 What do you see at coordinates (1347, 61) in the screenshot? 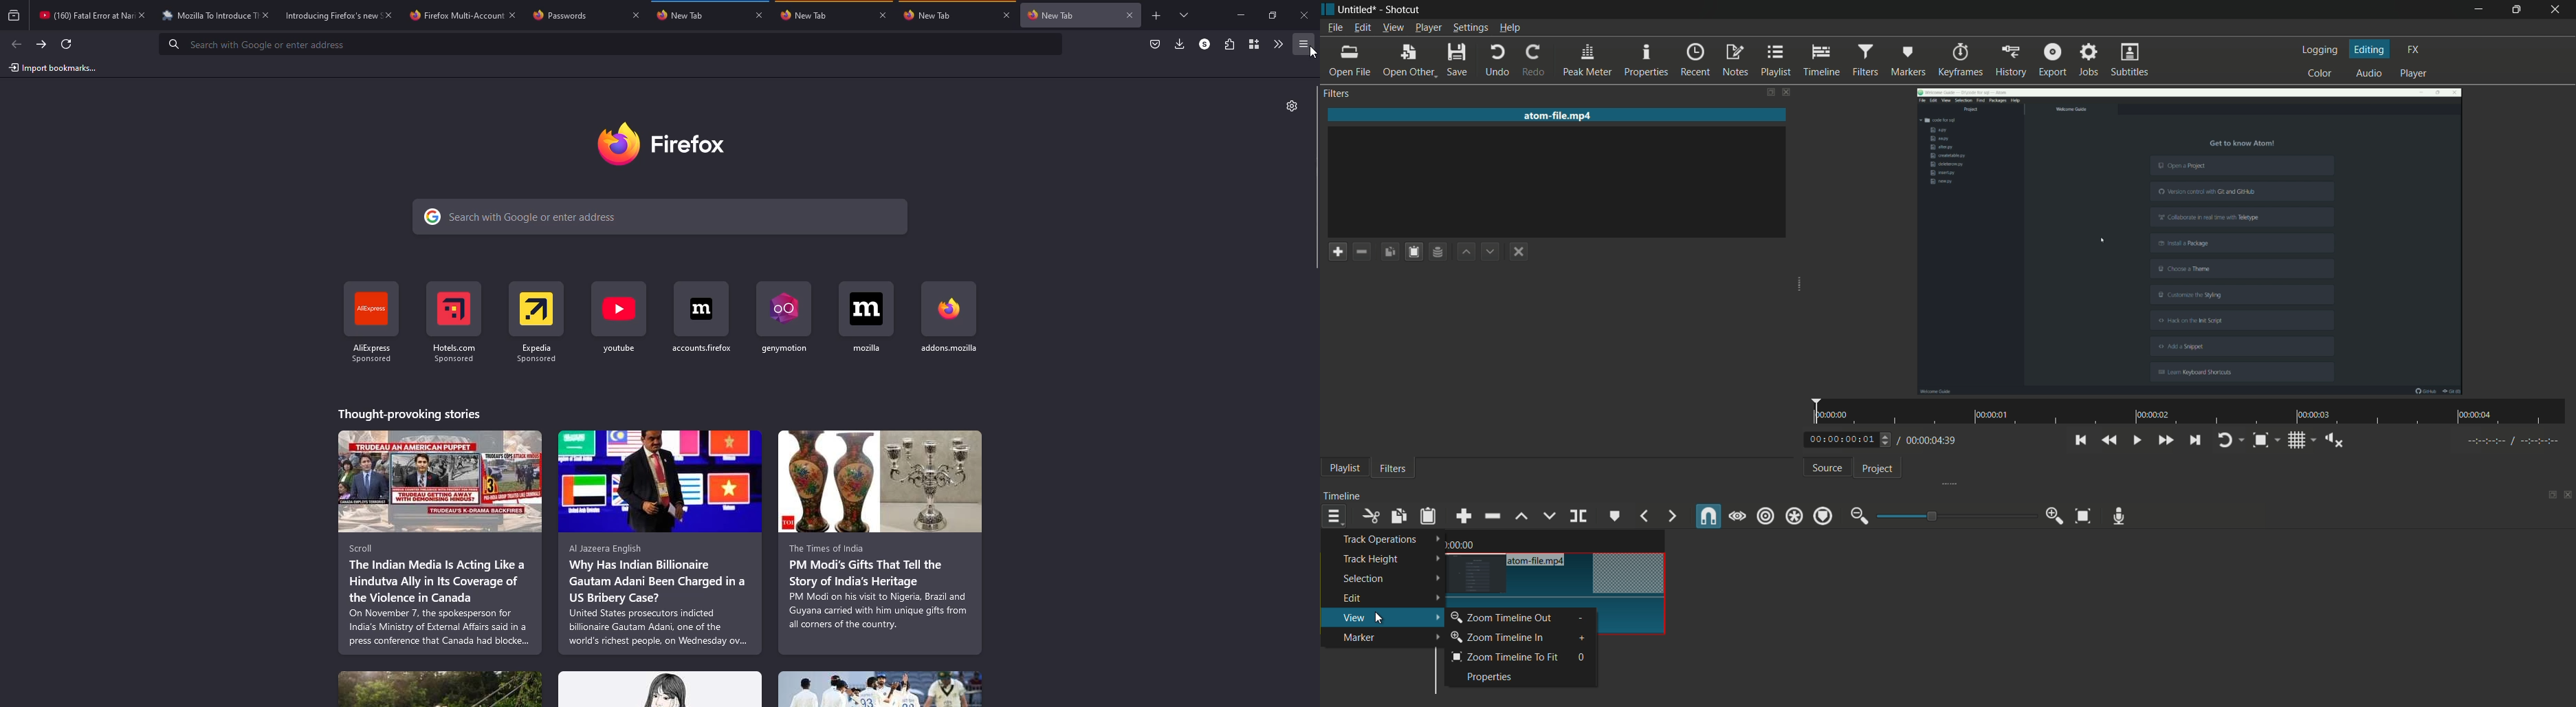
I see `open file` at bounding box center [1347, 61].